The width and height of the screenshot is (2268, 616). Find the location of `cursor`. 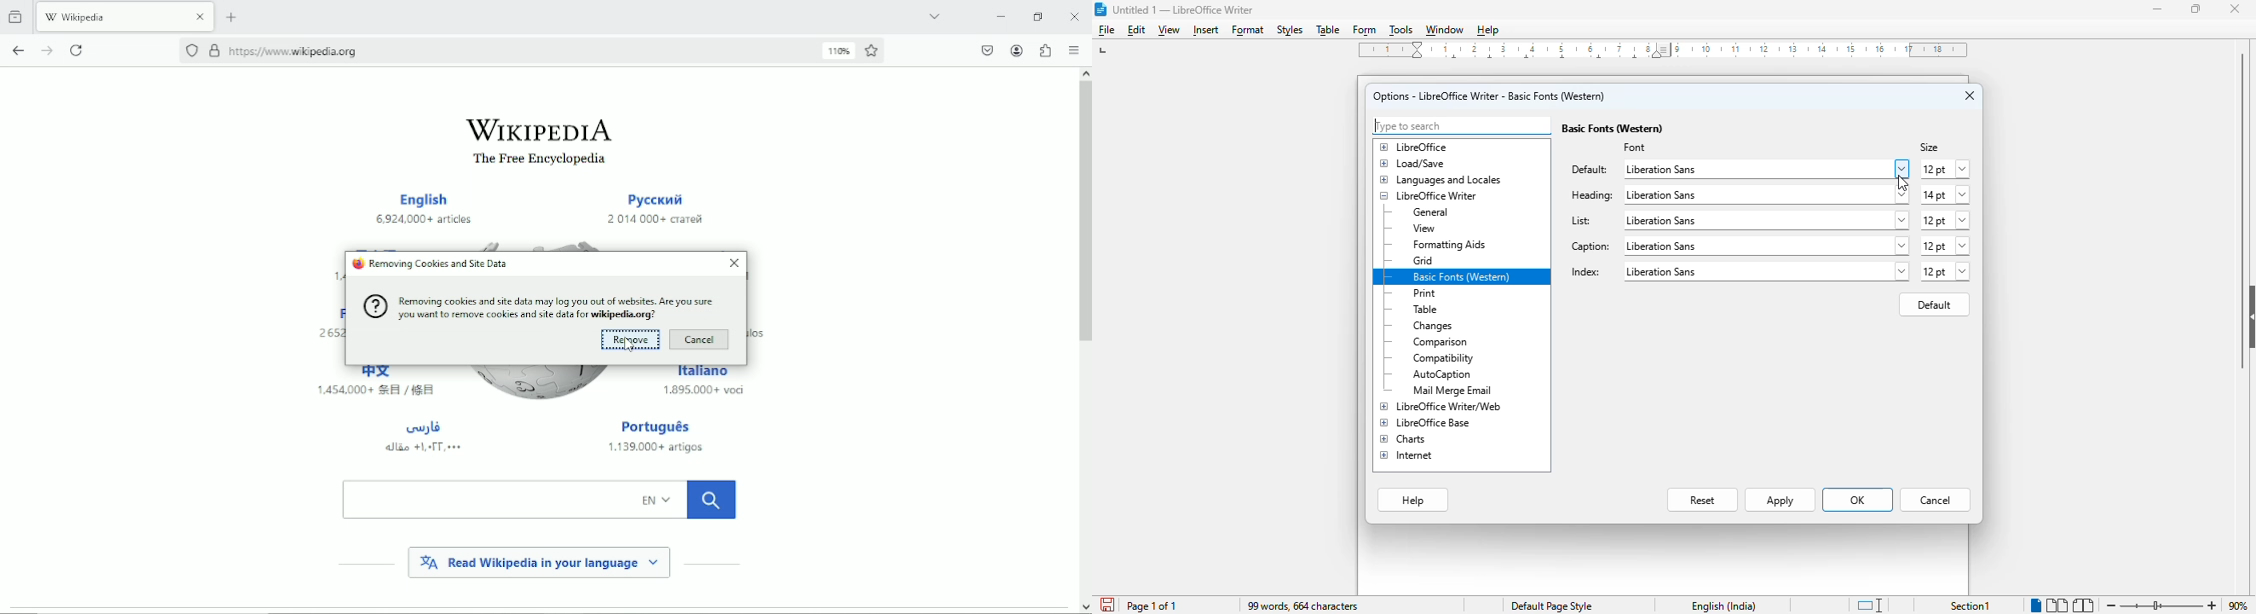

cursor is located at coordinates (1903, 183).